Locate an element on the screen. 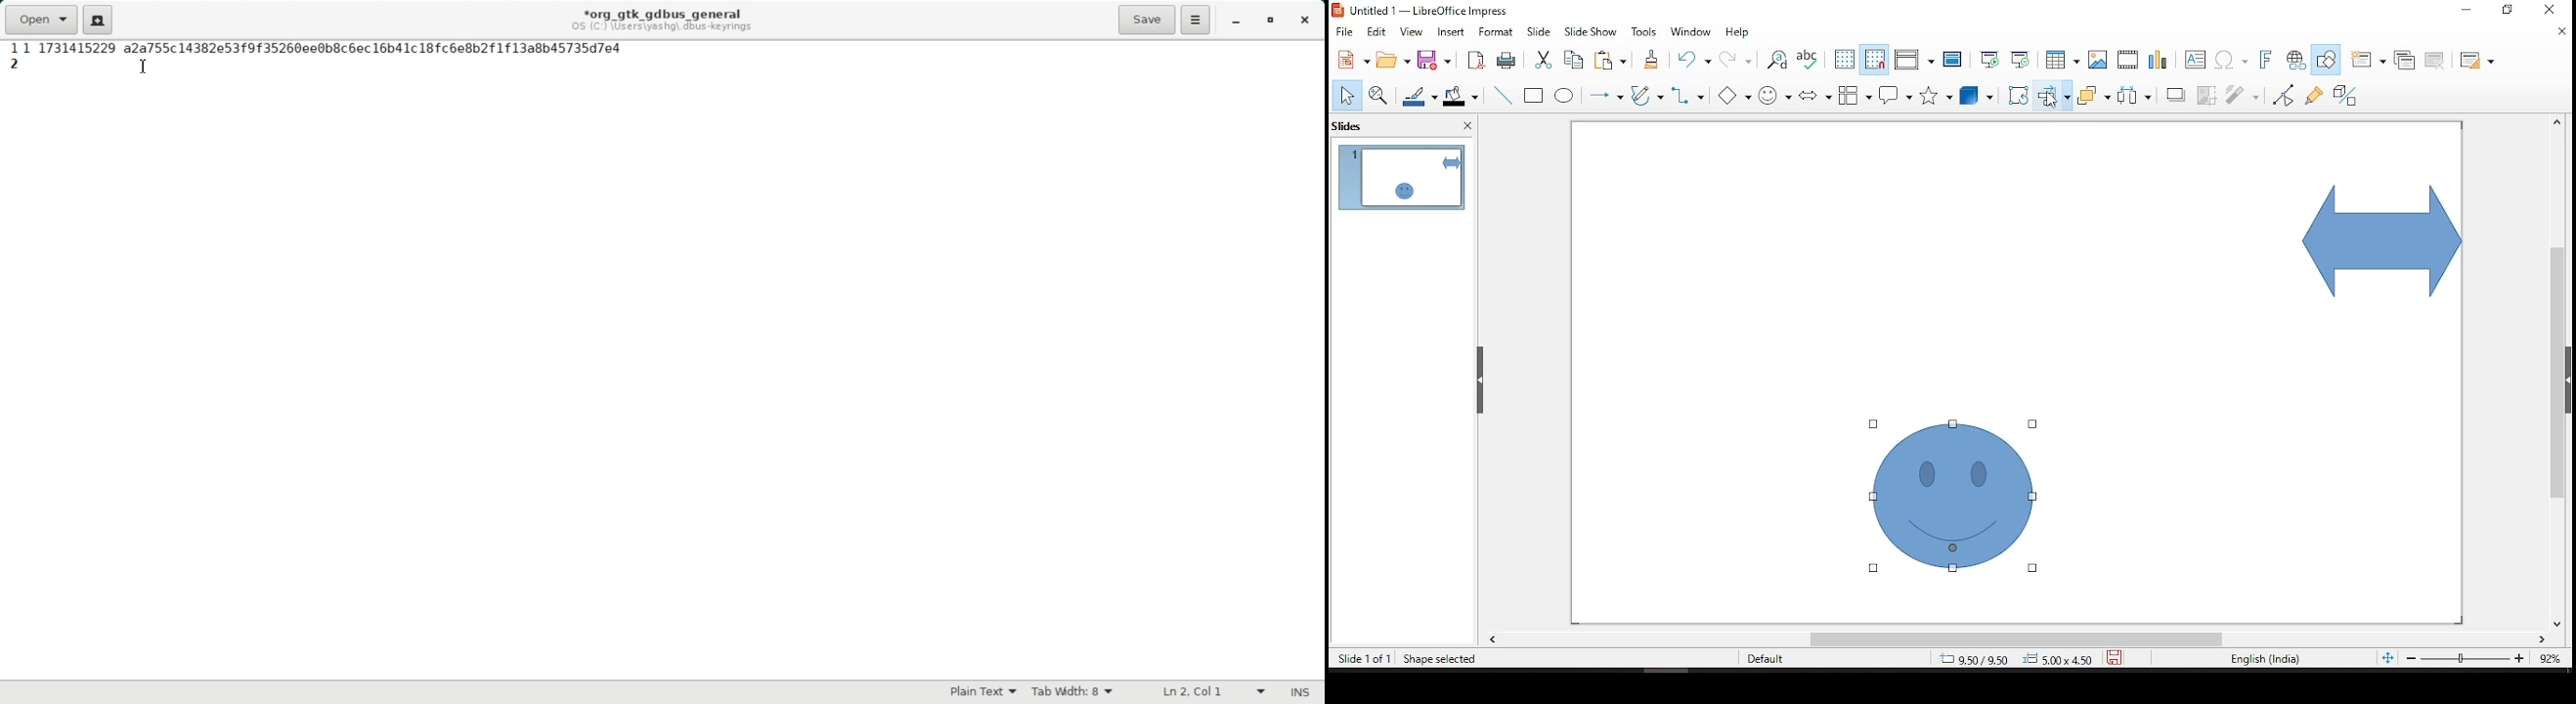 The width and height of the screenshot is (2576, 728). Minimize is located at coordinates (1235, 21).